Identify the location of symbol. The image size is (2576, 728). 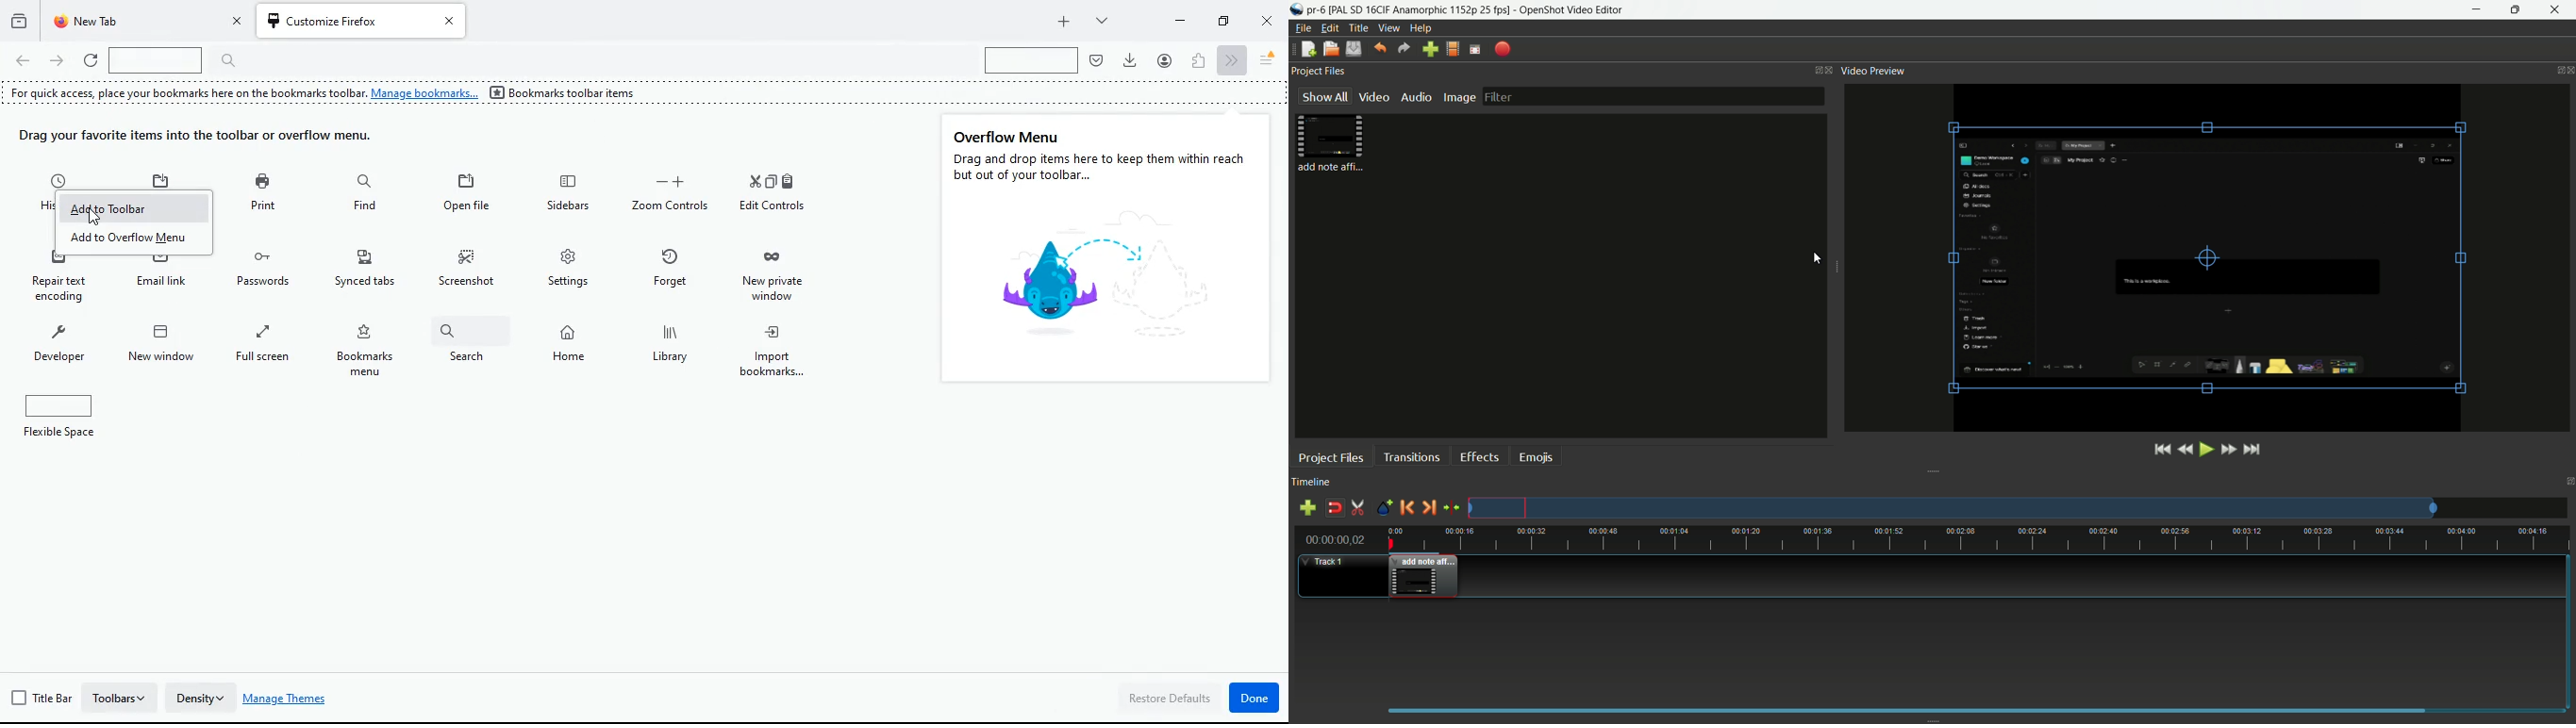
(1080, 278).